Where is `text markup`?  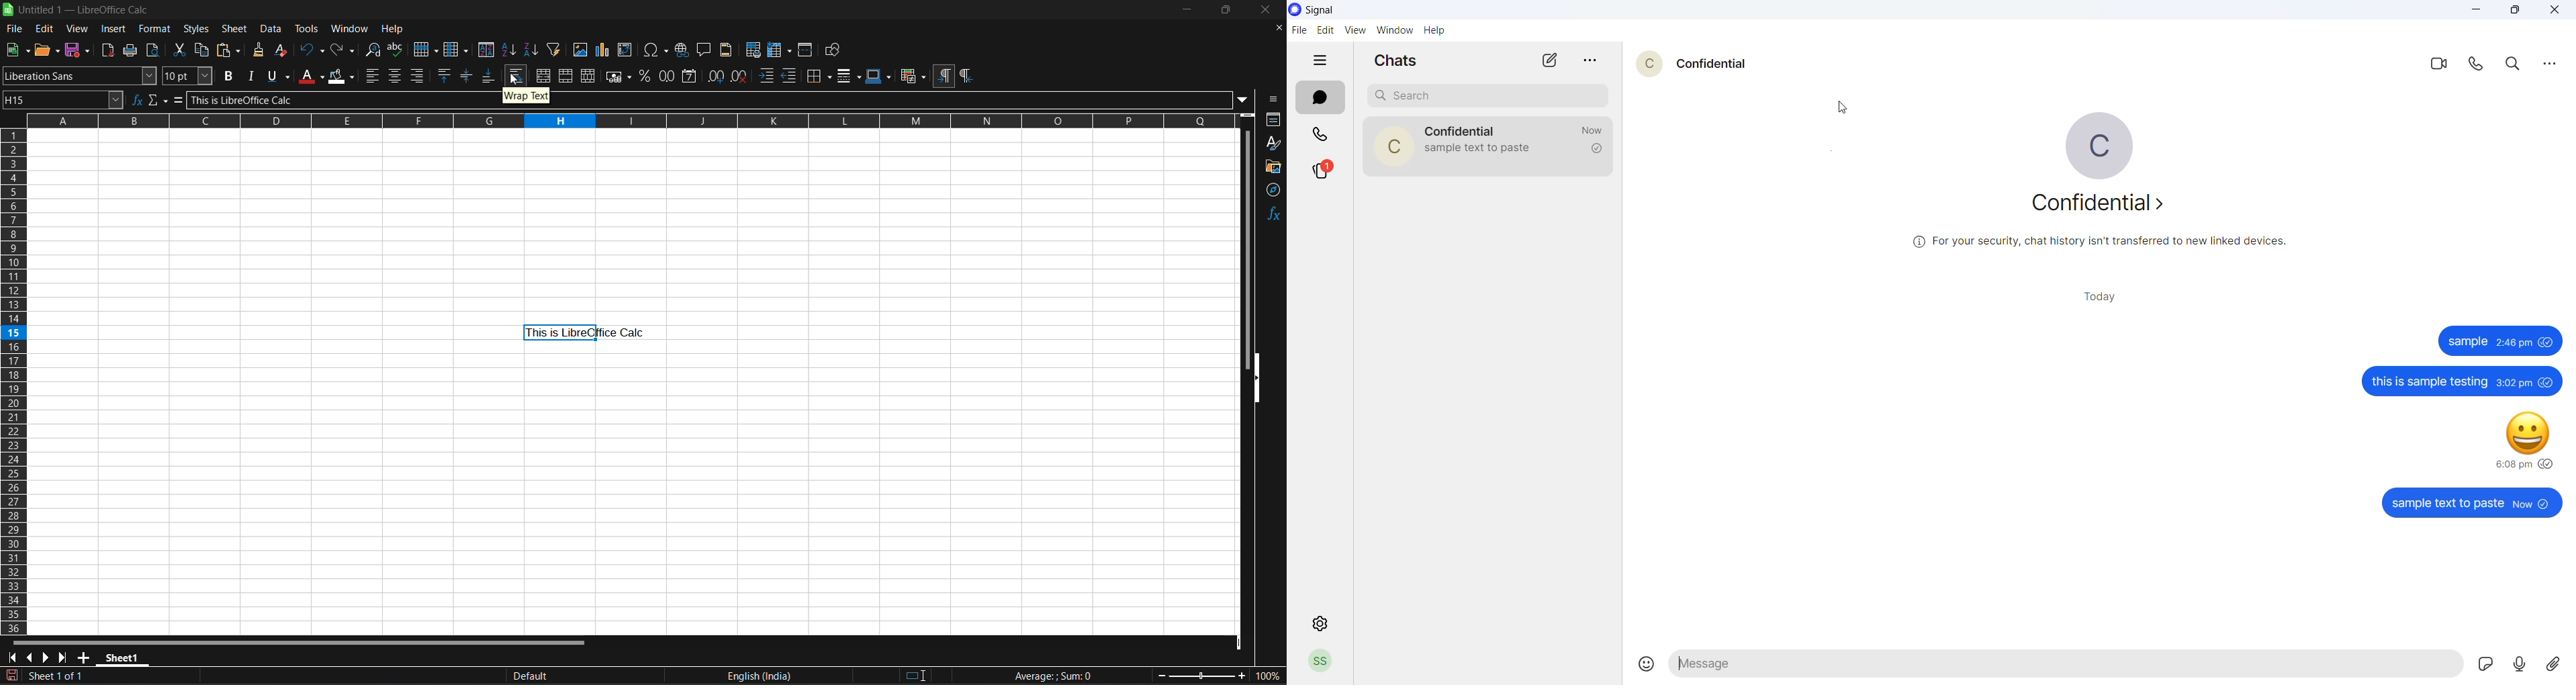
text markup is located at coordinates (1682, 663).